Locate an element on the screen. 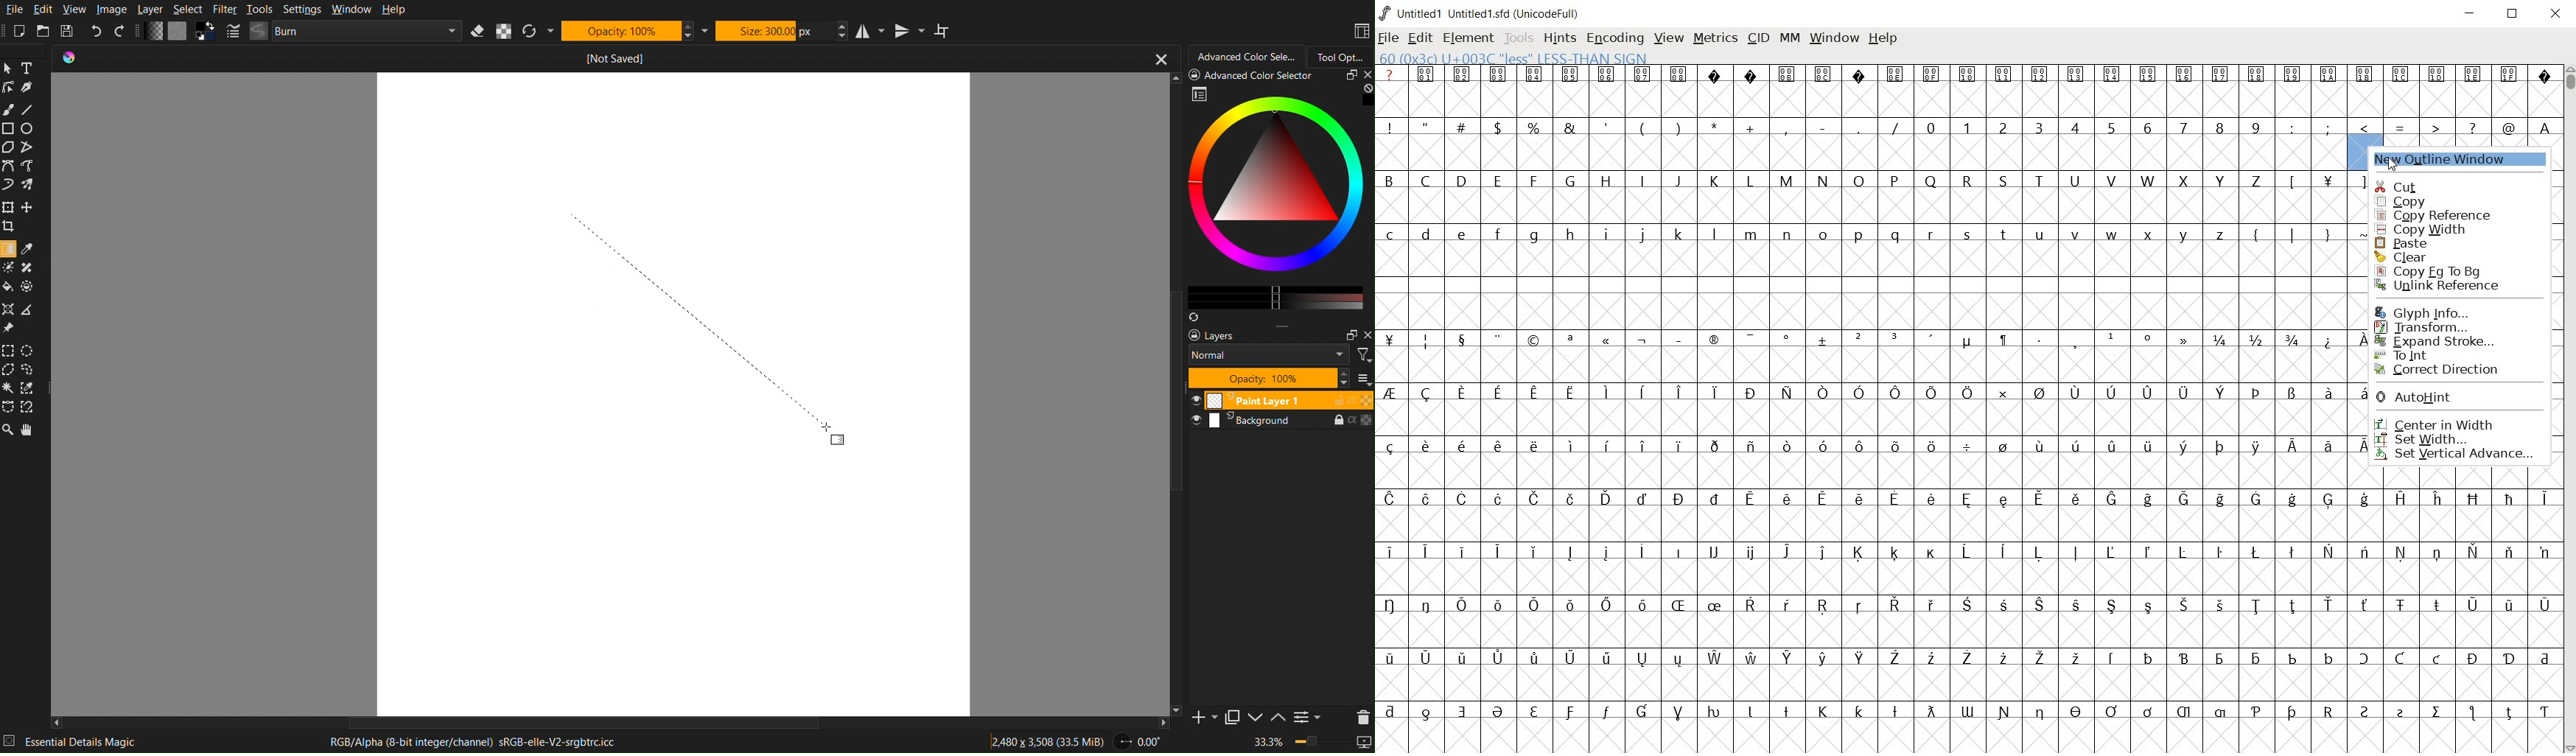 The image size is (2576, 756). Text is located at coordinates (31, 68).